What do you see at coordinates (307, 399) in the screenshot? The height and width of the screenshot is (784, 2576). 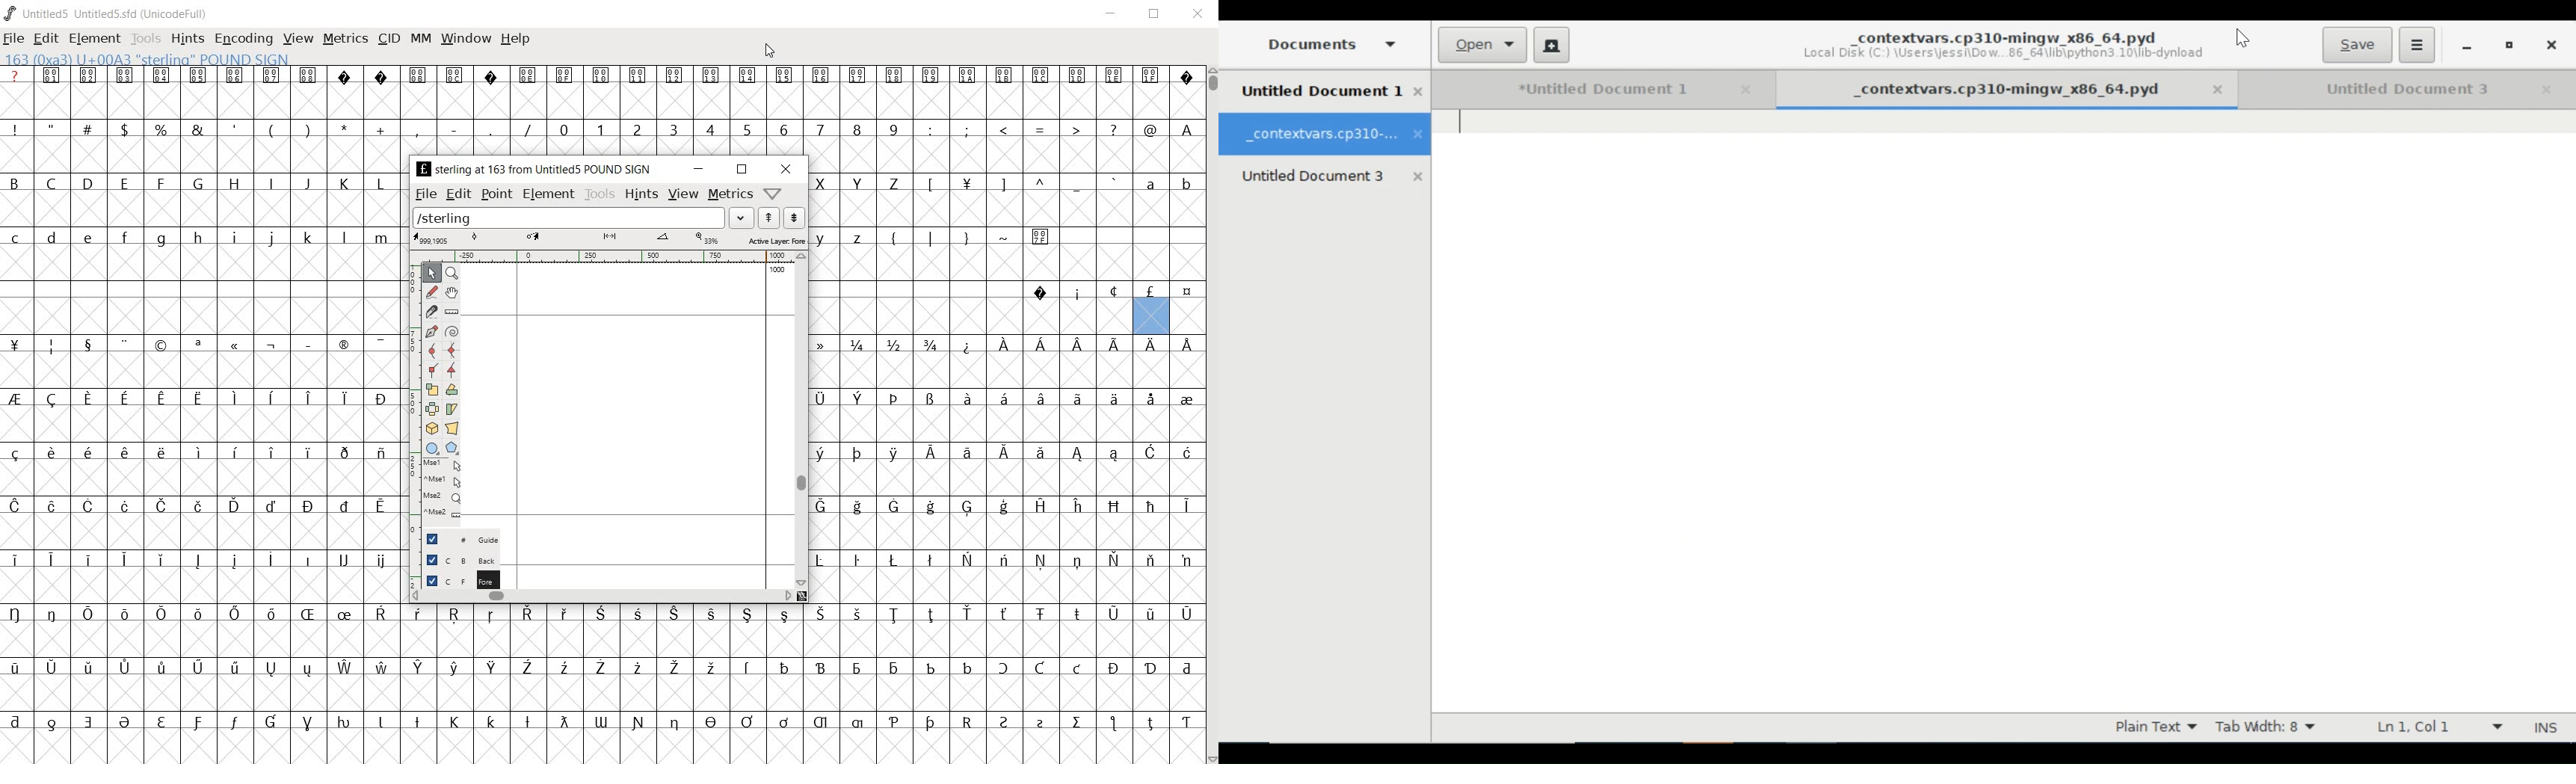 I see `Symbol` at bounding box center [307, 399].